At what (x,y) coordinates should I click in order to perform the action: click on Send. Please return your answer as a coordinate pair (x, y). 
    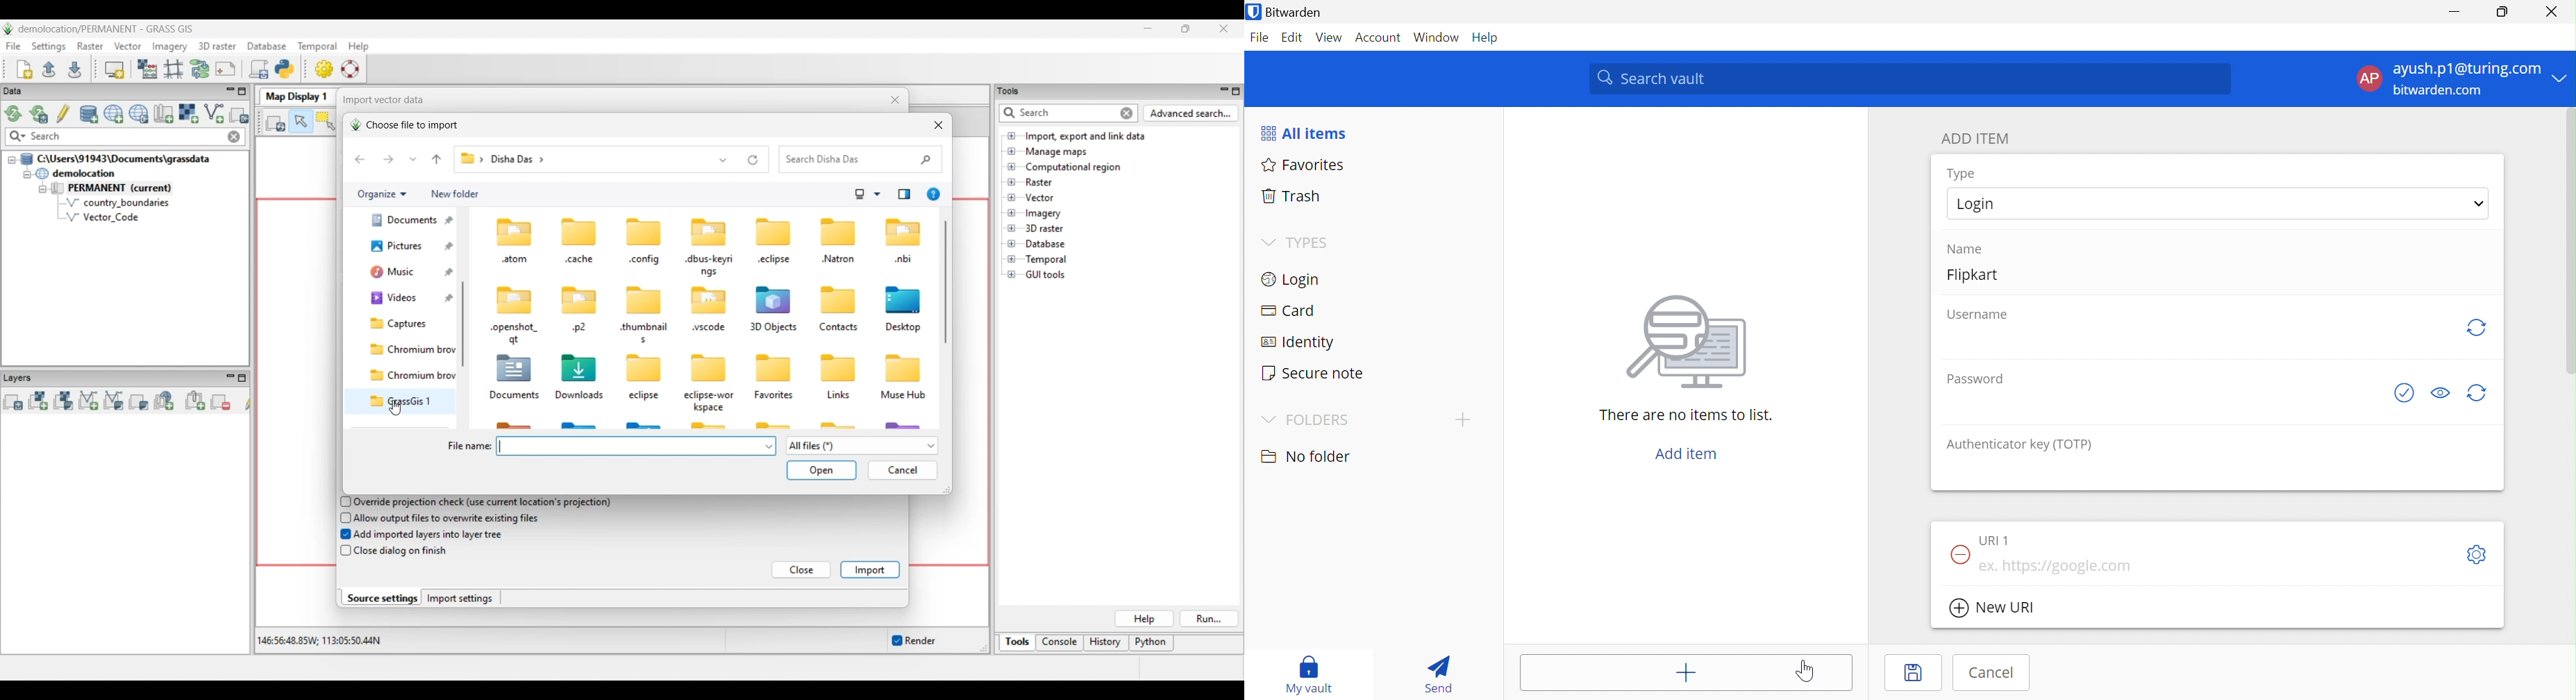
    Looking at the image, I should click on (1437, 674).